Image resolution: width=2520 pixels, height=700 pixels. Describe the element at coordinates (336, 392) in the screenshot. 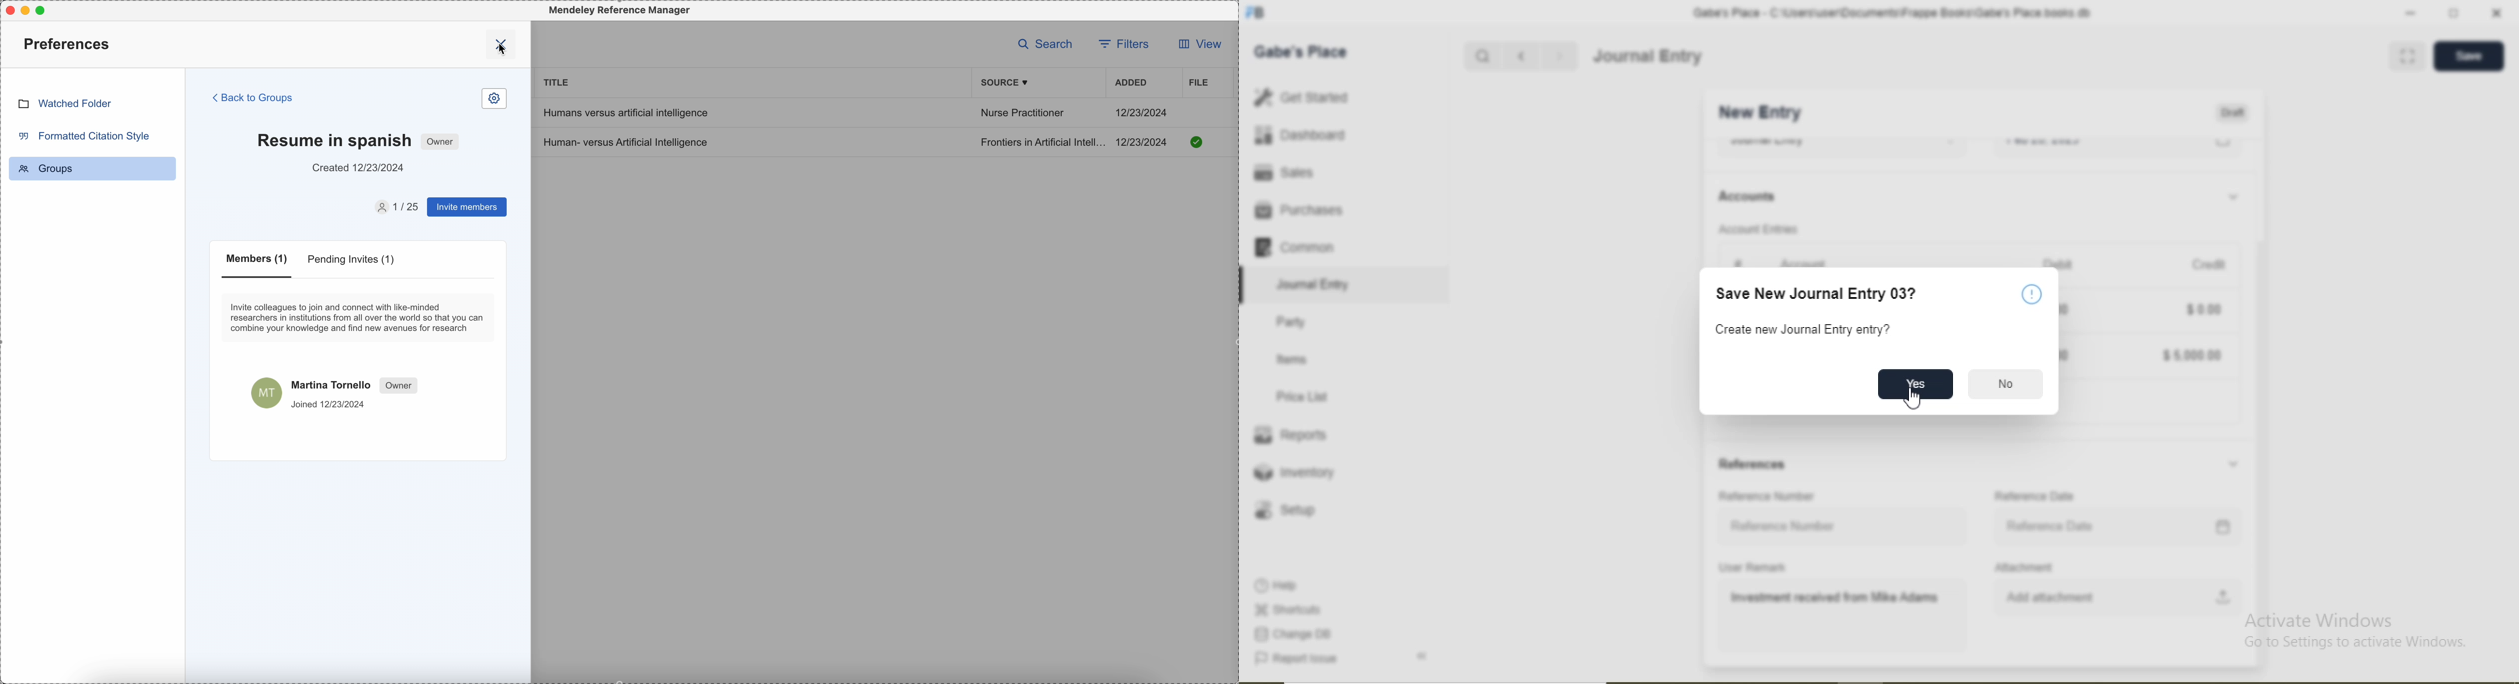

I see `Martina Tornello` at that location.